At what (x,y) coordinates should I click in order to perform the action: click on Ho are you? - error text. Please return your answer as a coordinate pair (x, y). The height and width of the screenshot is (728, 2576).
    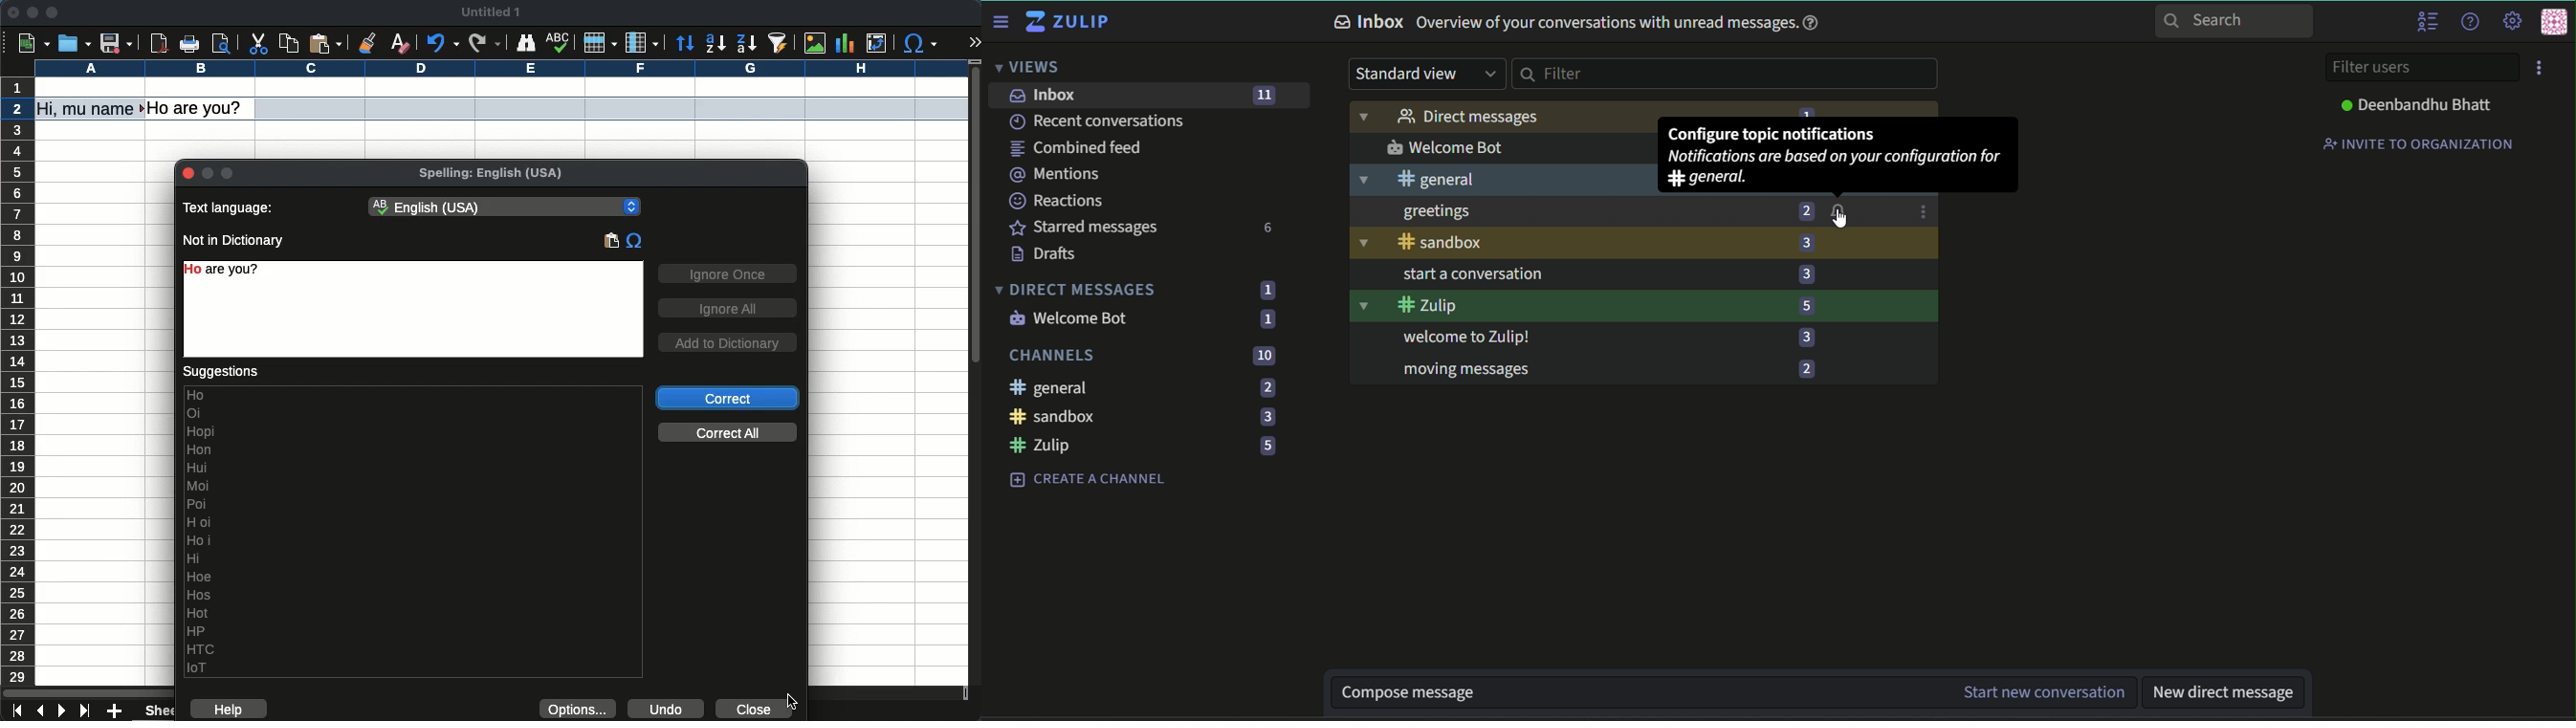
    Looking at the image, I should click on (233, 270).